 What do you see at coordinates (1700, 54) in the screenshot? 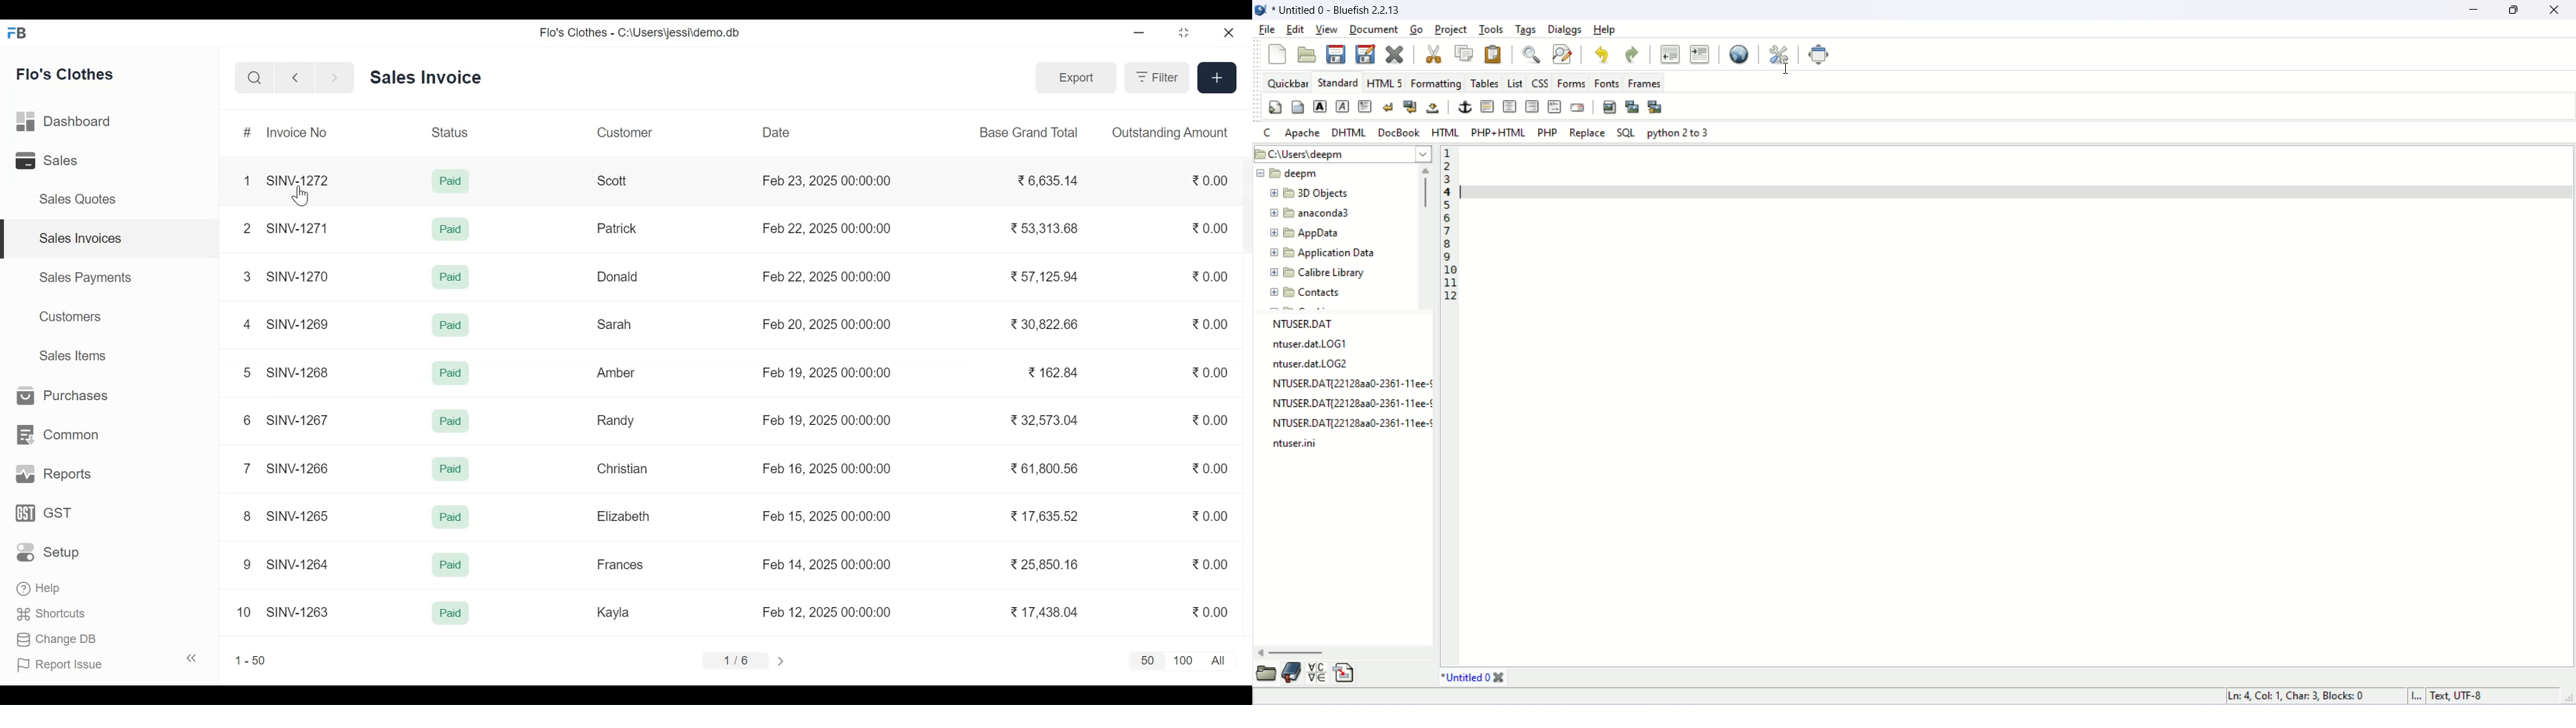
I see `indent` at bounding box center [1700, 54].